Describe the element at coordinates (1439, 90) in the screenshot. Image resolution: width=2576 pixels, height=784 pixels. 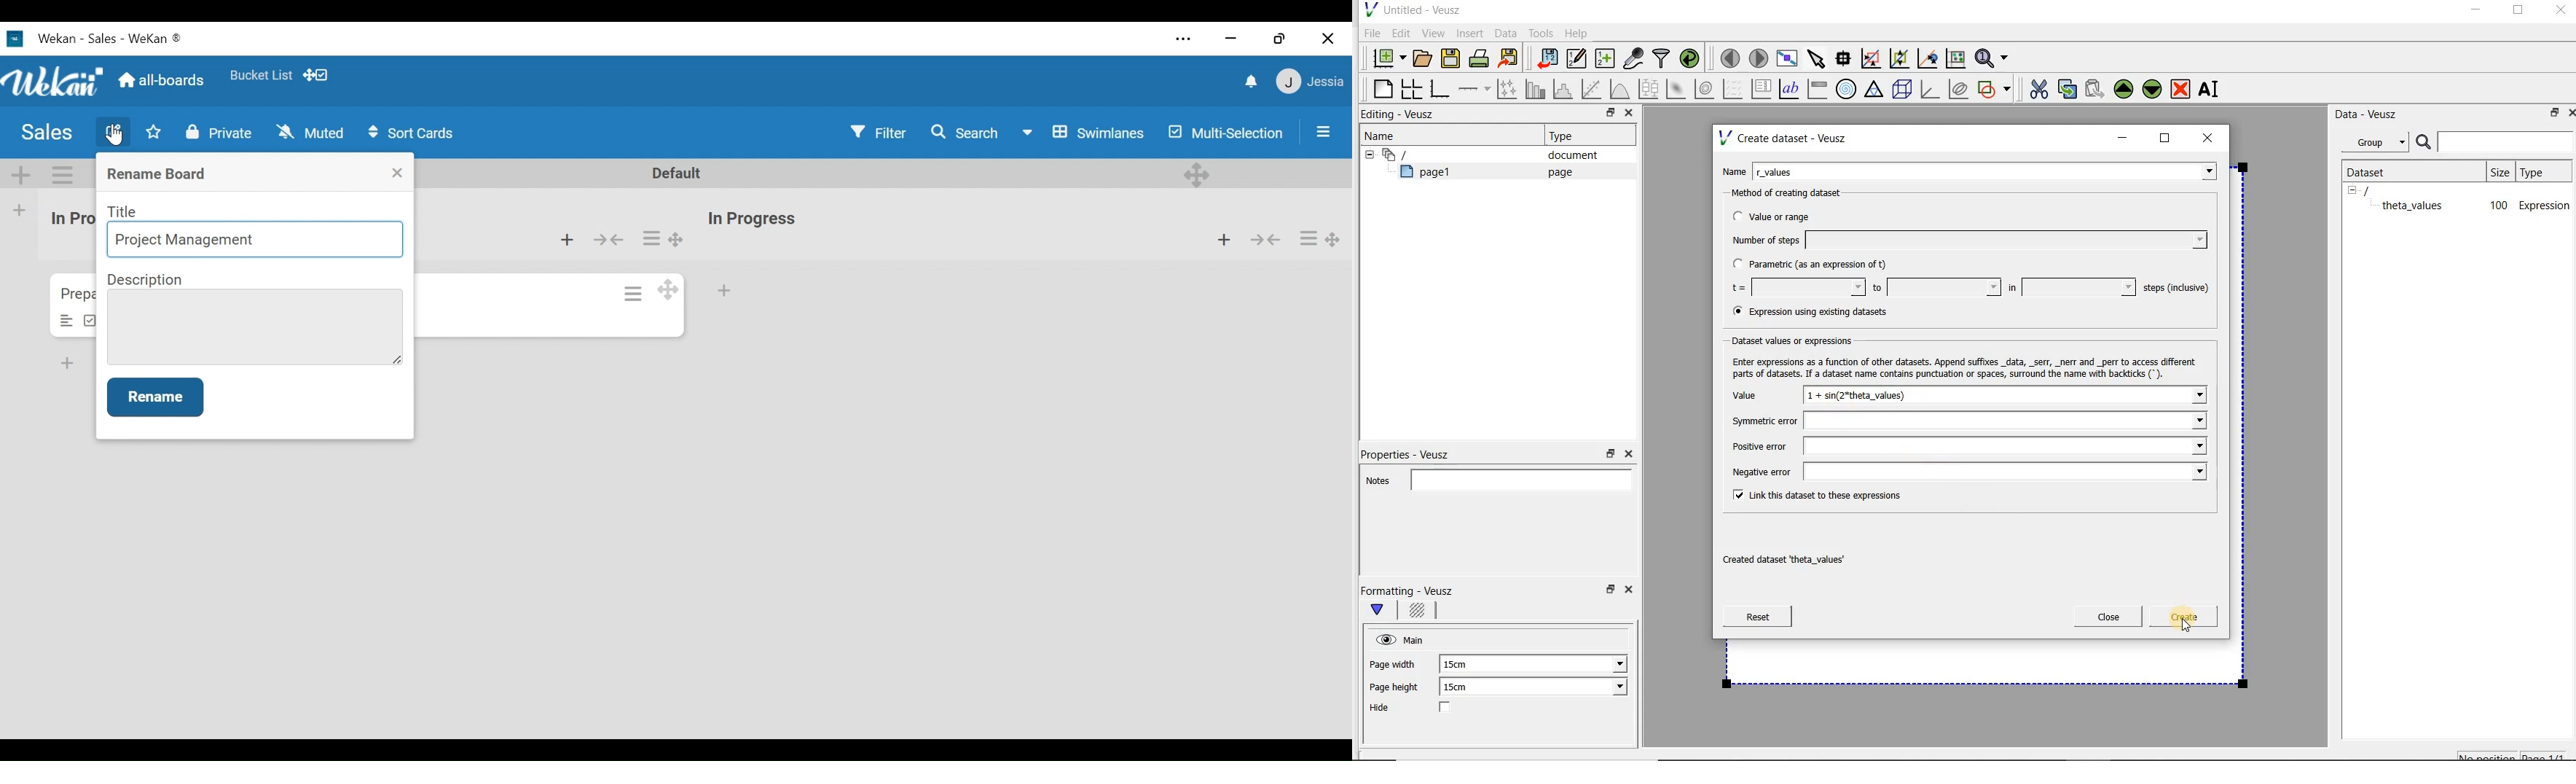
I see `base graph` at that location.